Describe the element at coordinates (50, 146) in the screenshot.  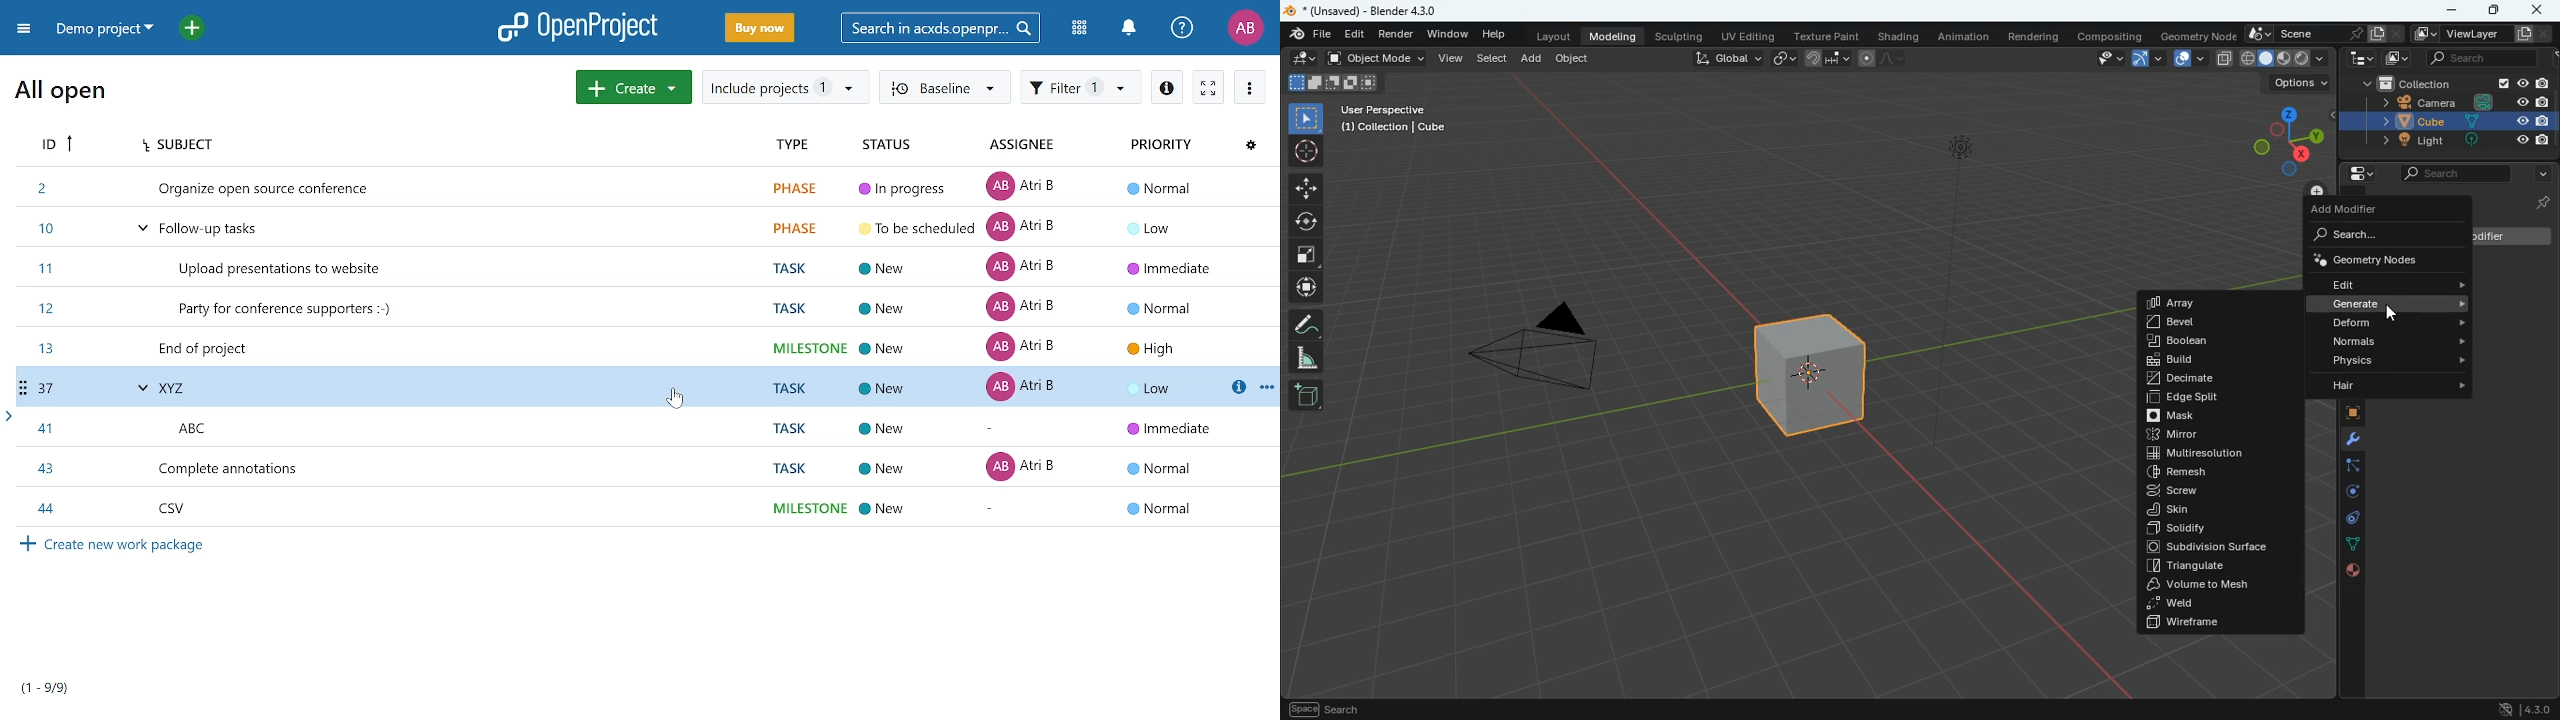
I see `ID` at that location.